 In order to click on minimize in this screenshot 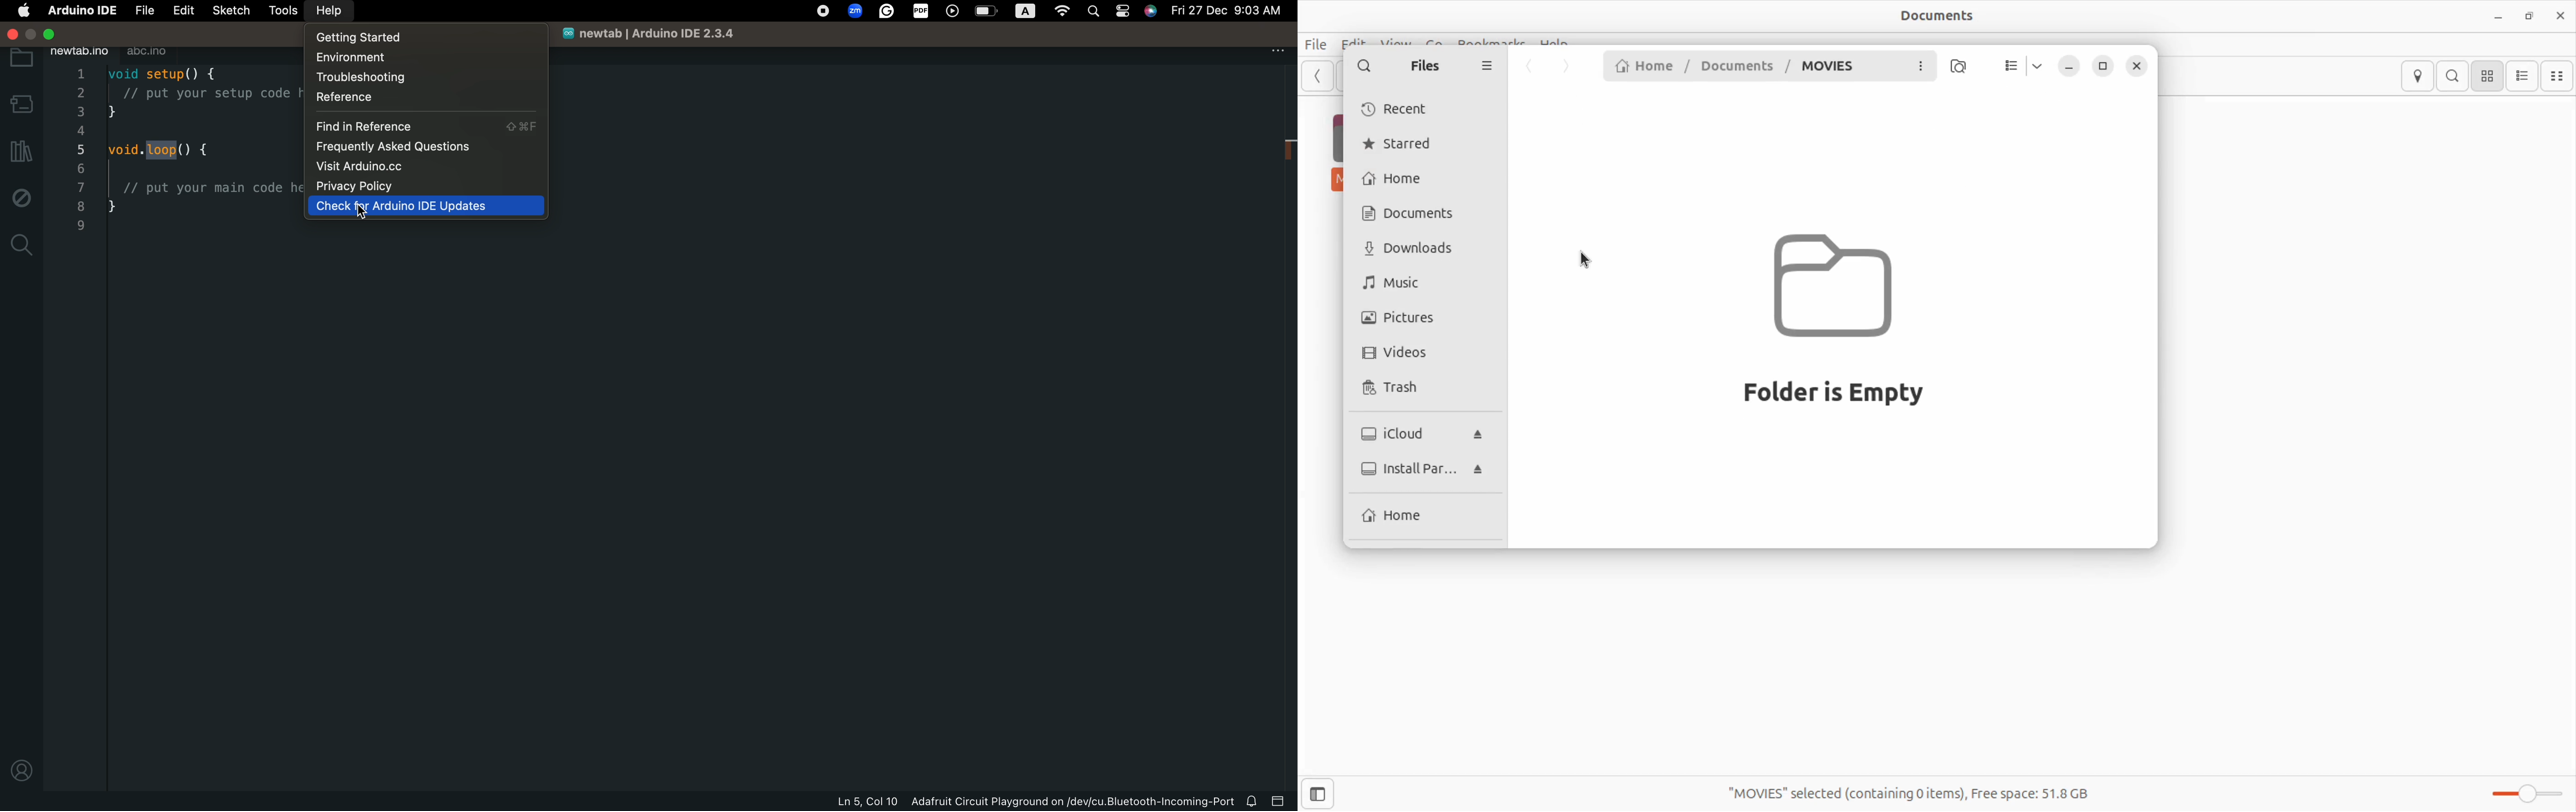, I will do `click(2500, 16)`.